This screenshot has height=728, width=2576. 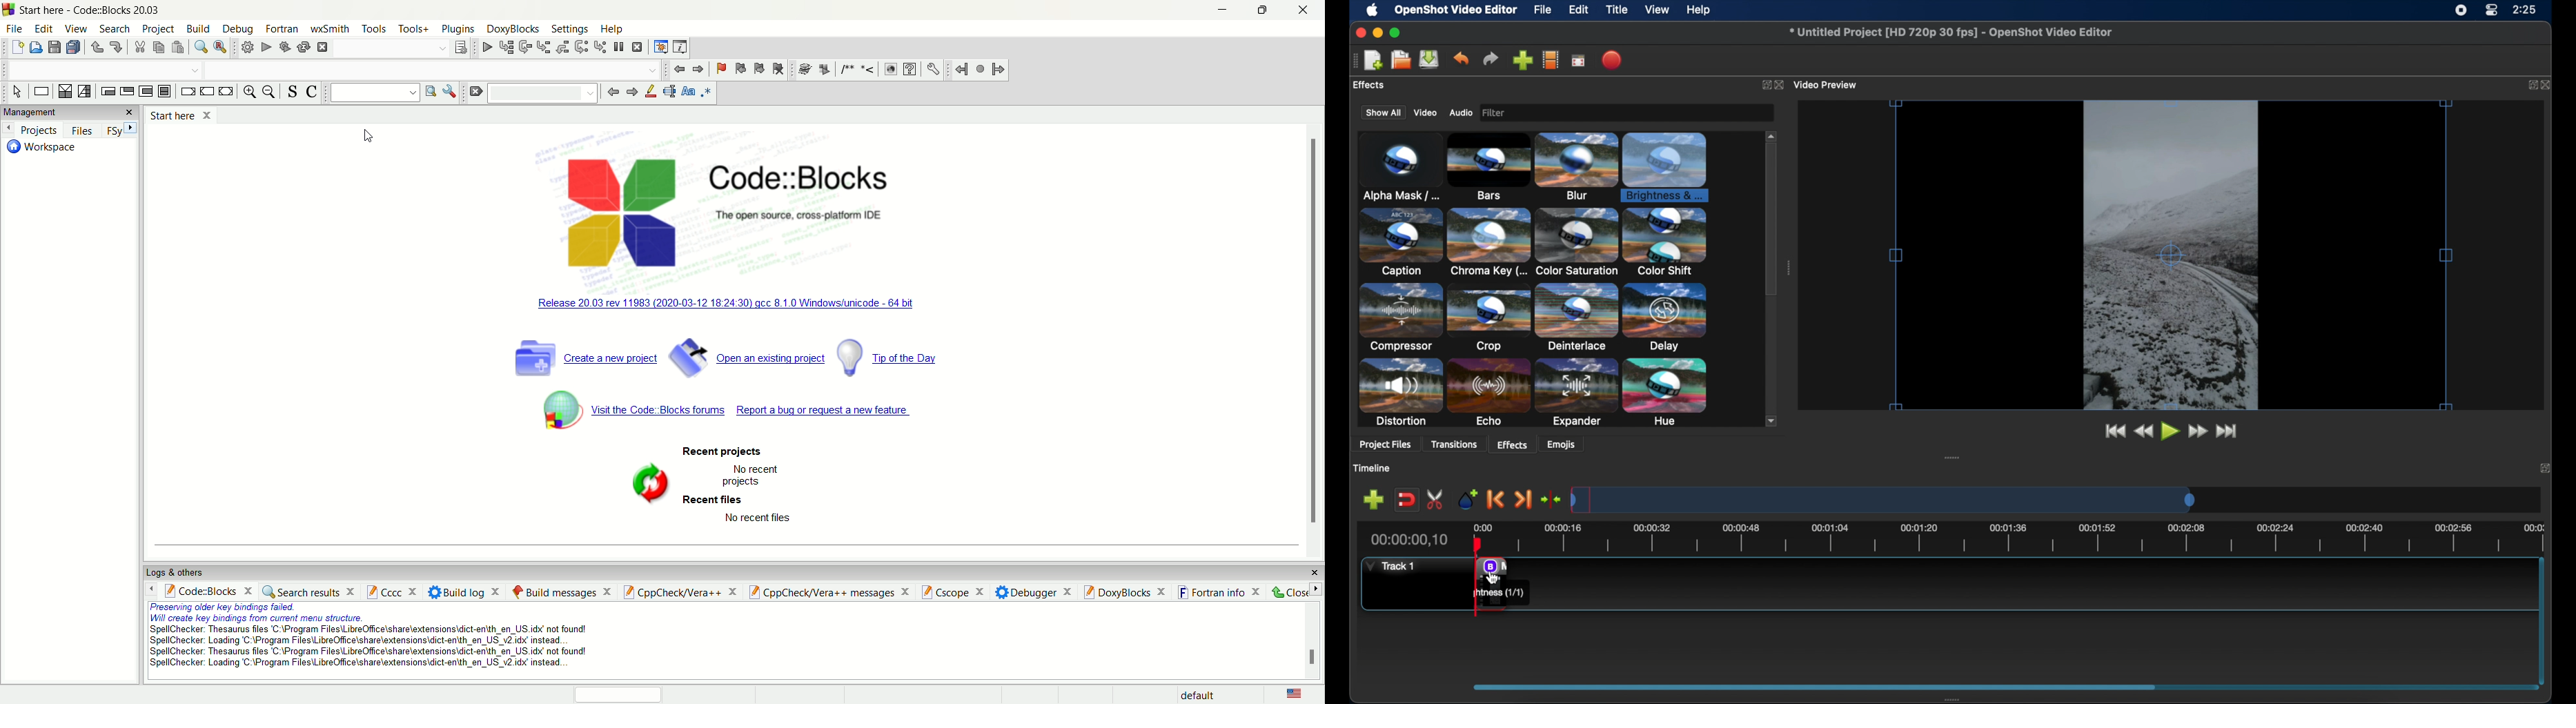 I want to click on Code completion compiler, so click(x=433, y=71).